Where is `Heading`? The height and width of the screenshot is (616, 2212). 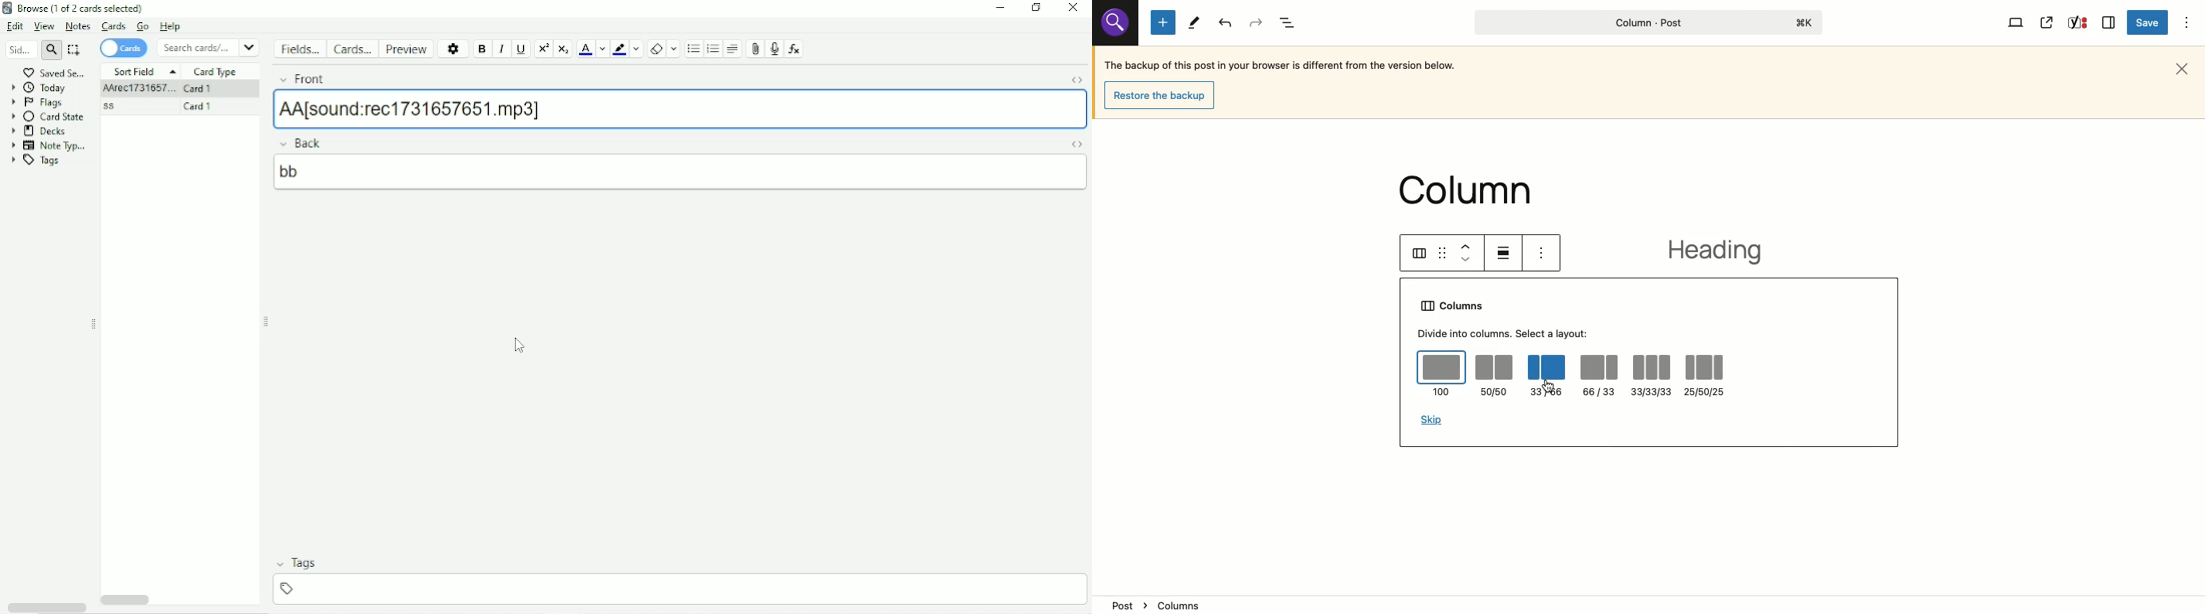
Heading is located at coordinates (1722, 252).